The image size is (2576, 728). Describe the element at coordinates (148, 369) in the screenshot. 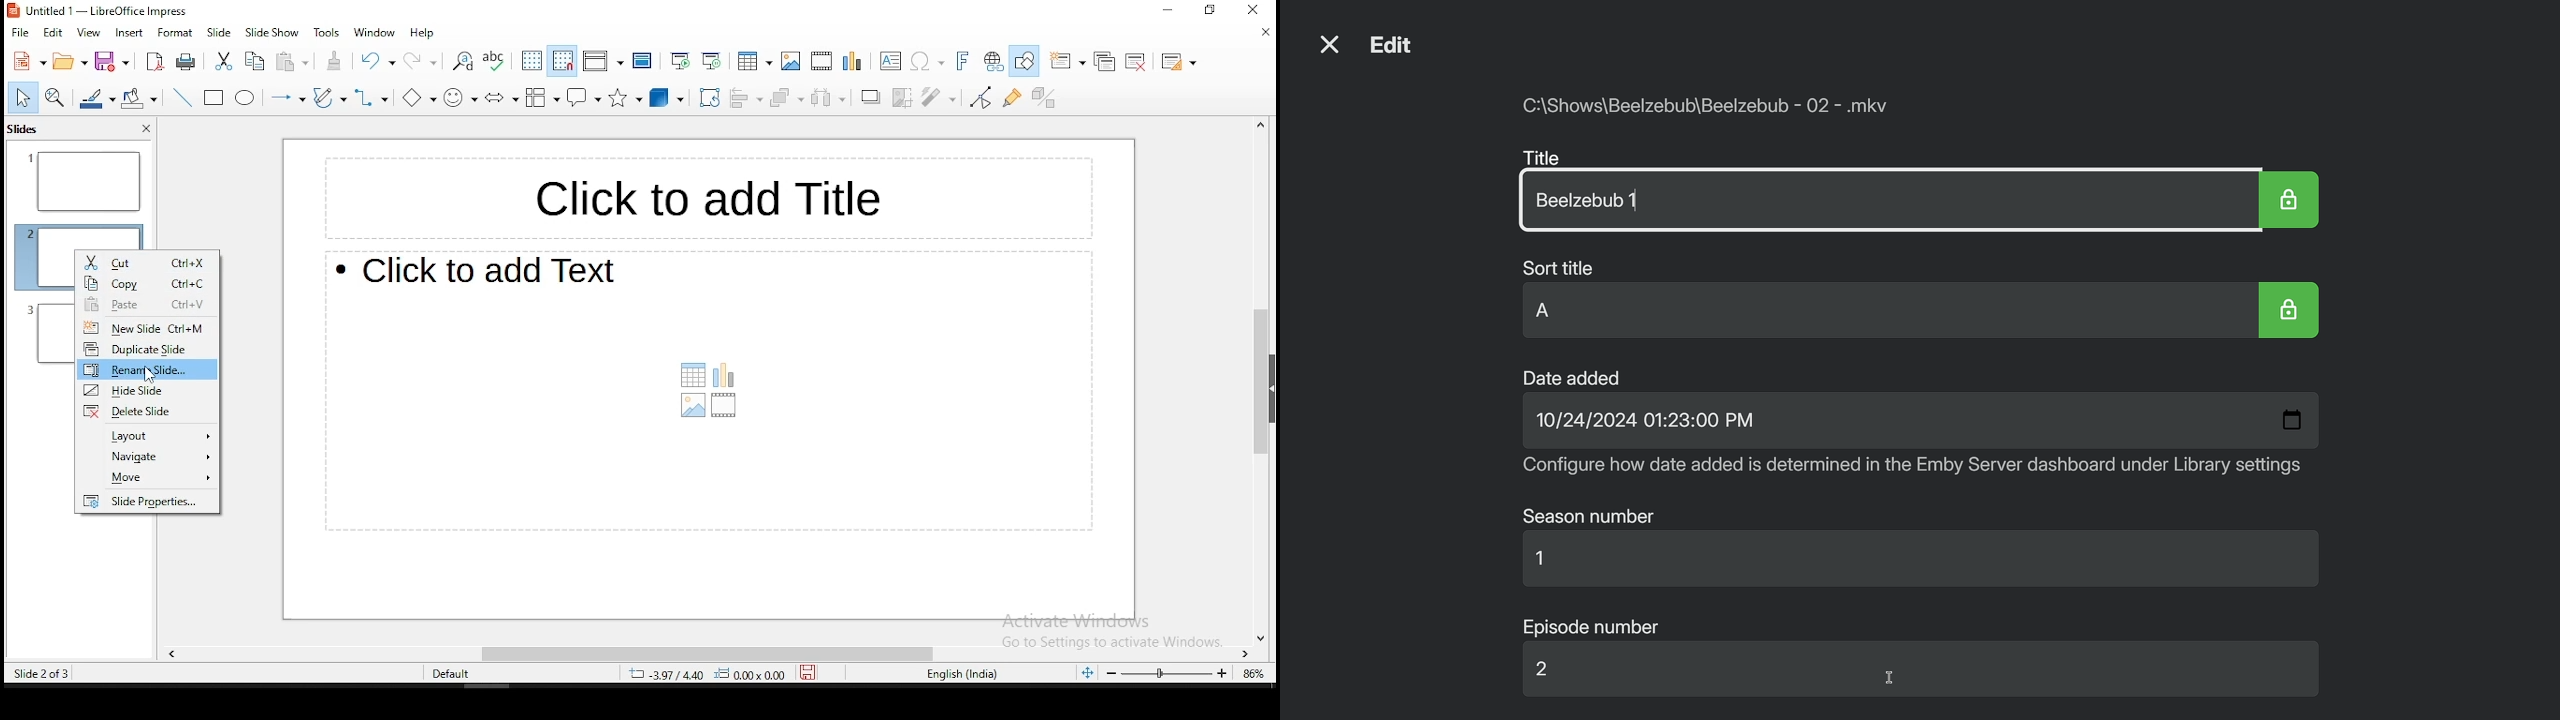

I see `rename slide` at that location.